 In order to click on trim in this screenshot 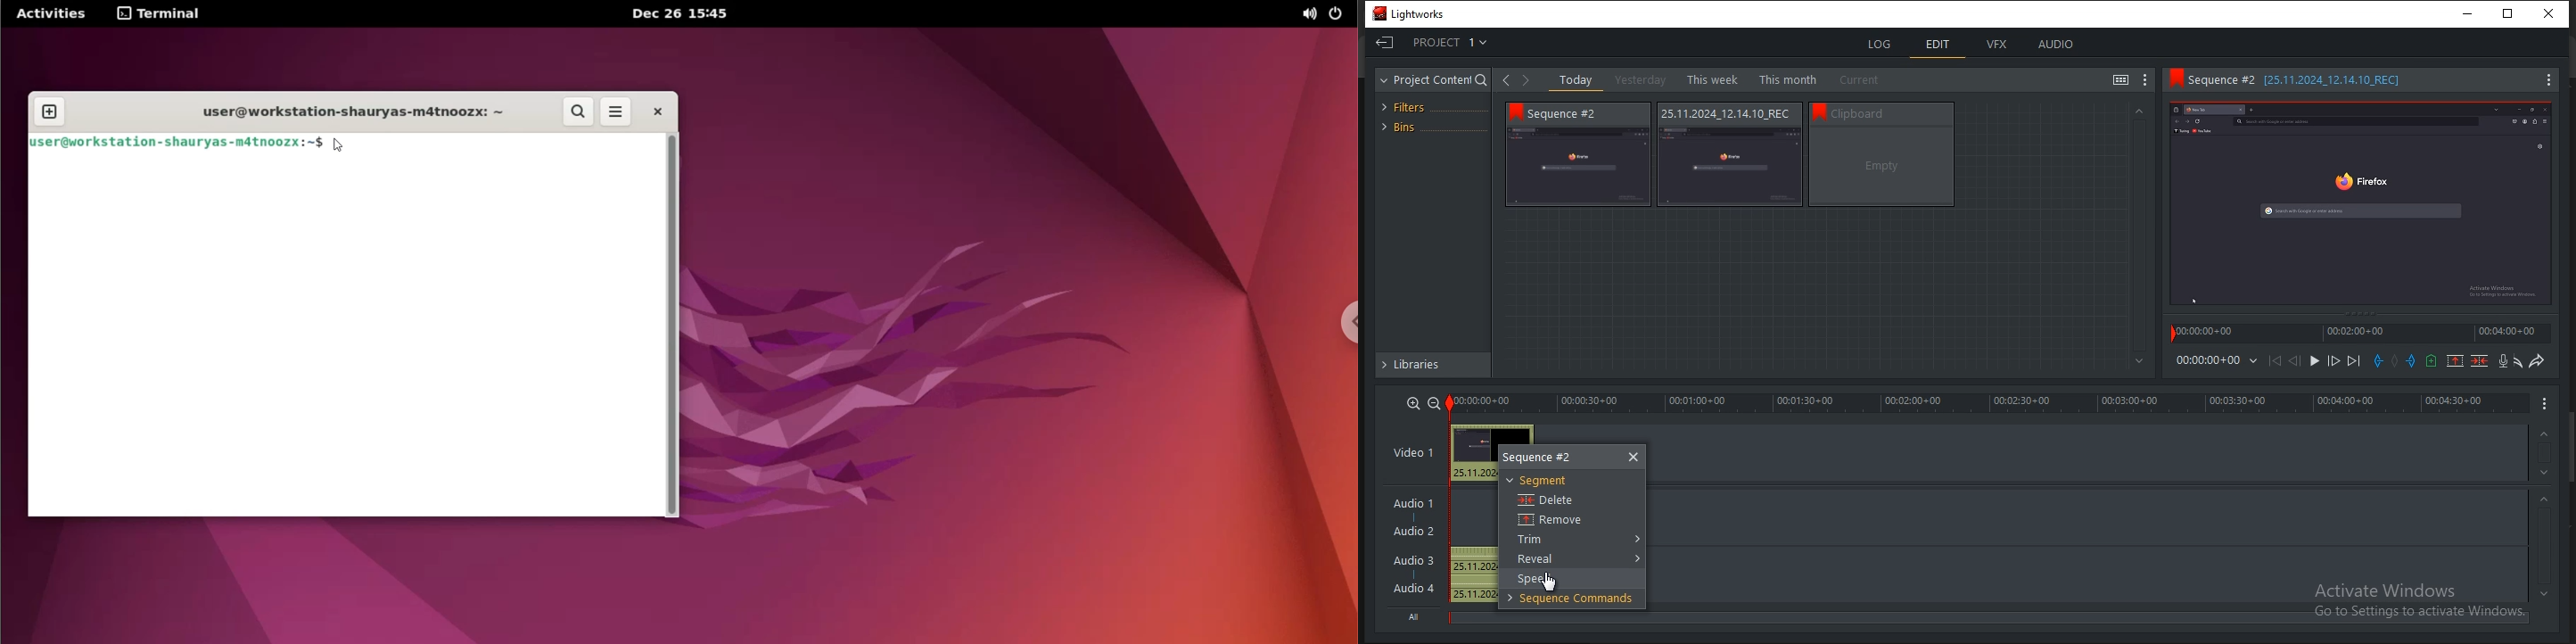, I will do `click(1534, 540)`.